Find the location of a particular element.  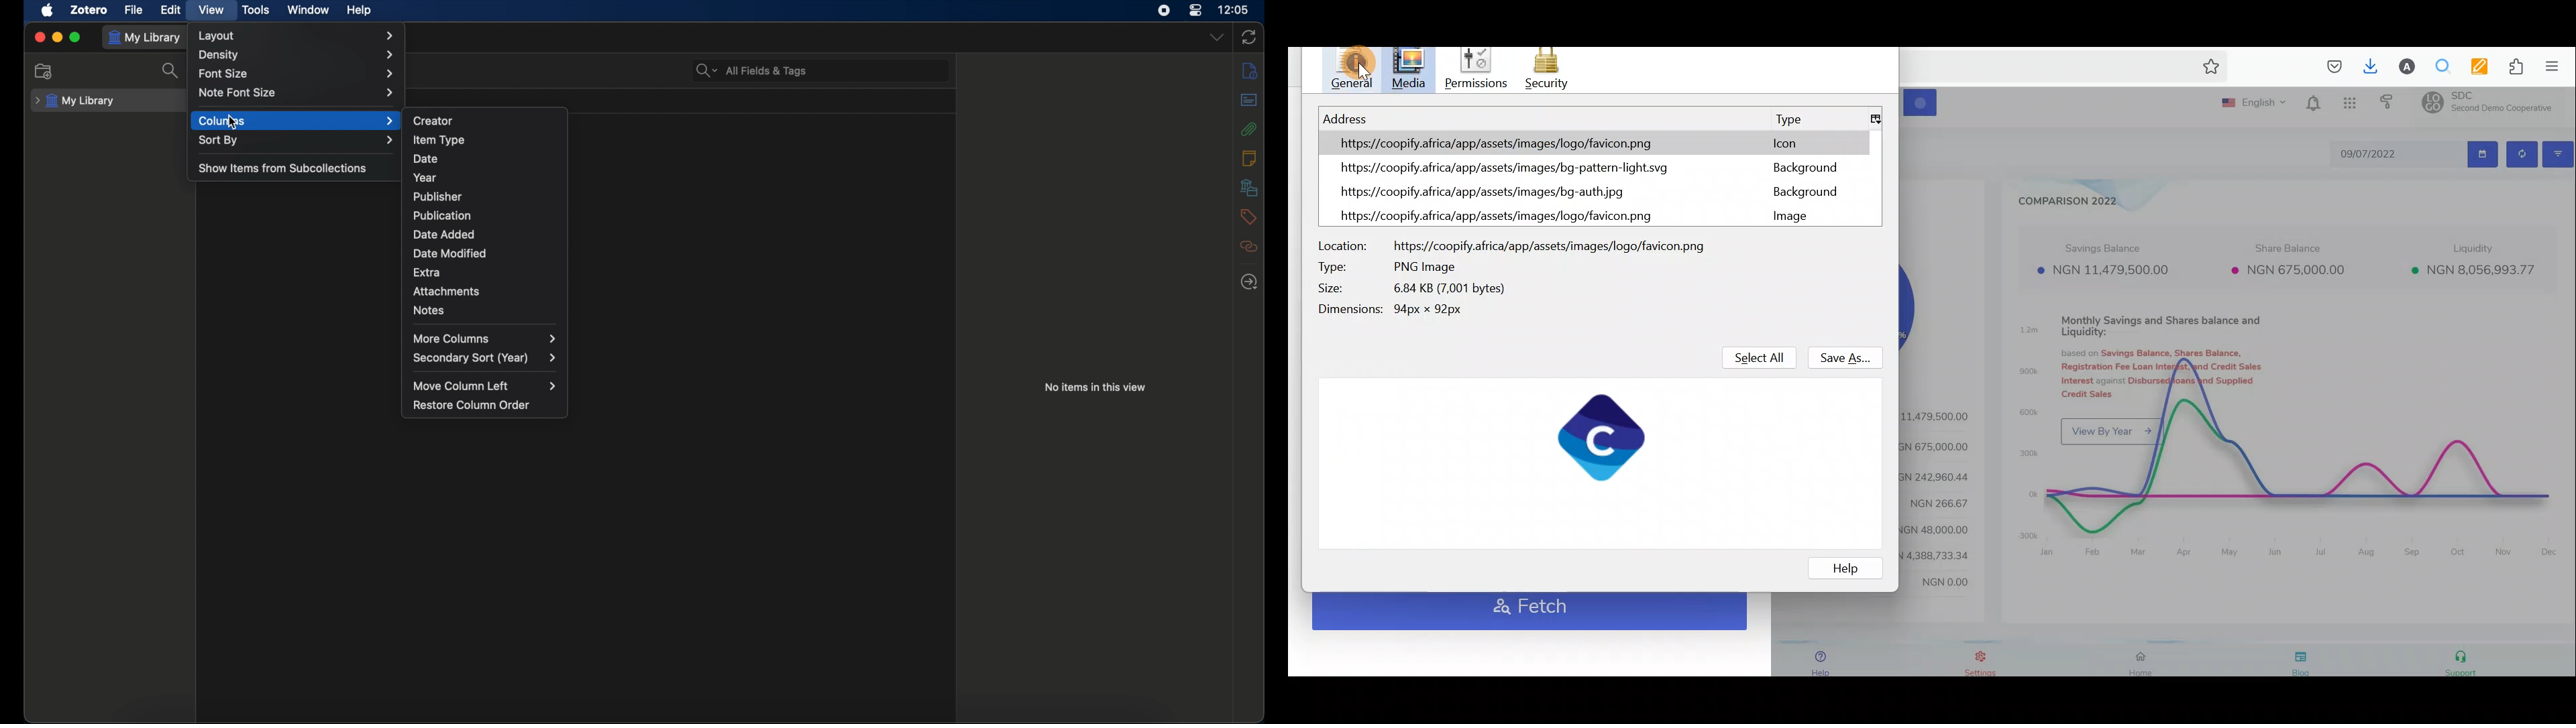

Save as is located at coordinates (1845, 357).